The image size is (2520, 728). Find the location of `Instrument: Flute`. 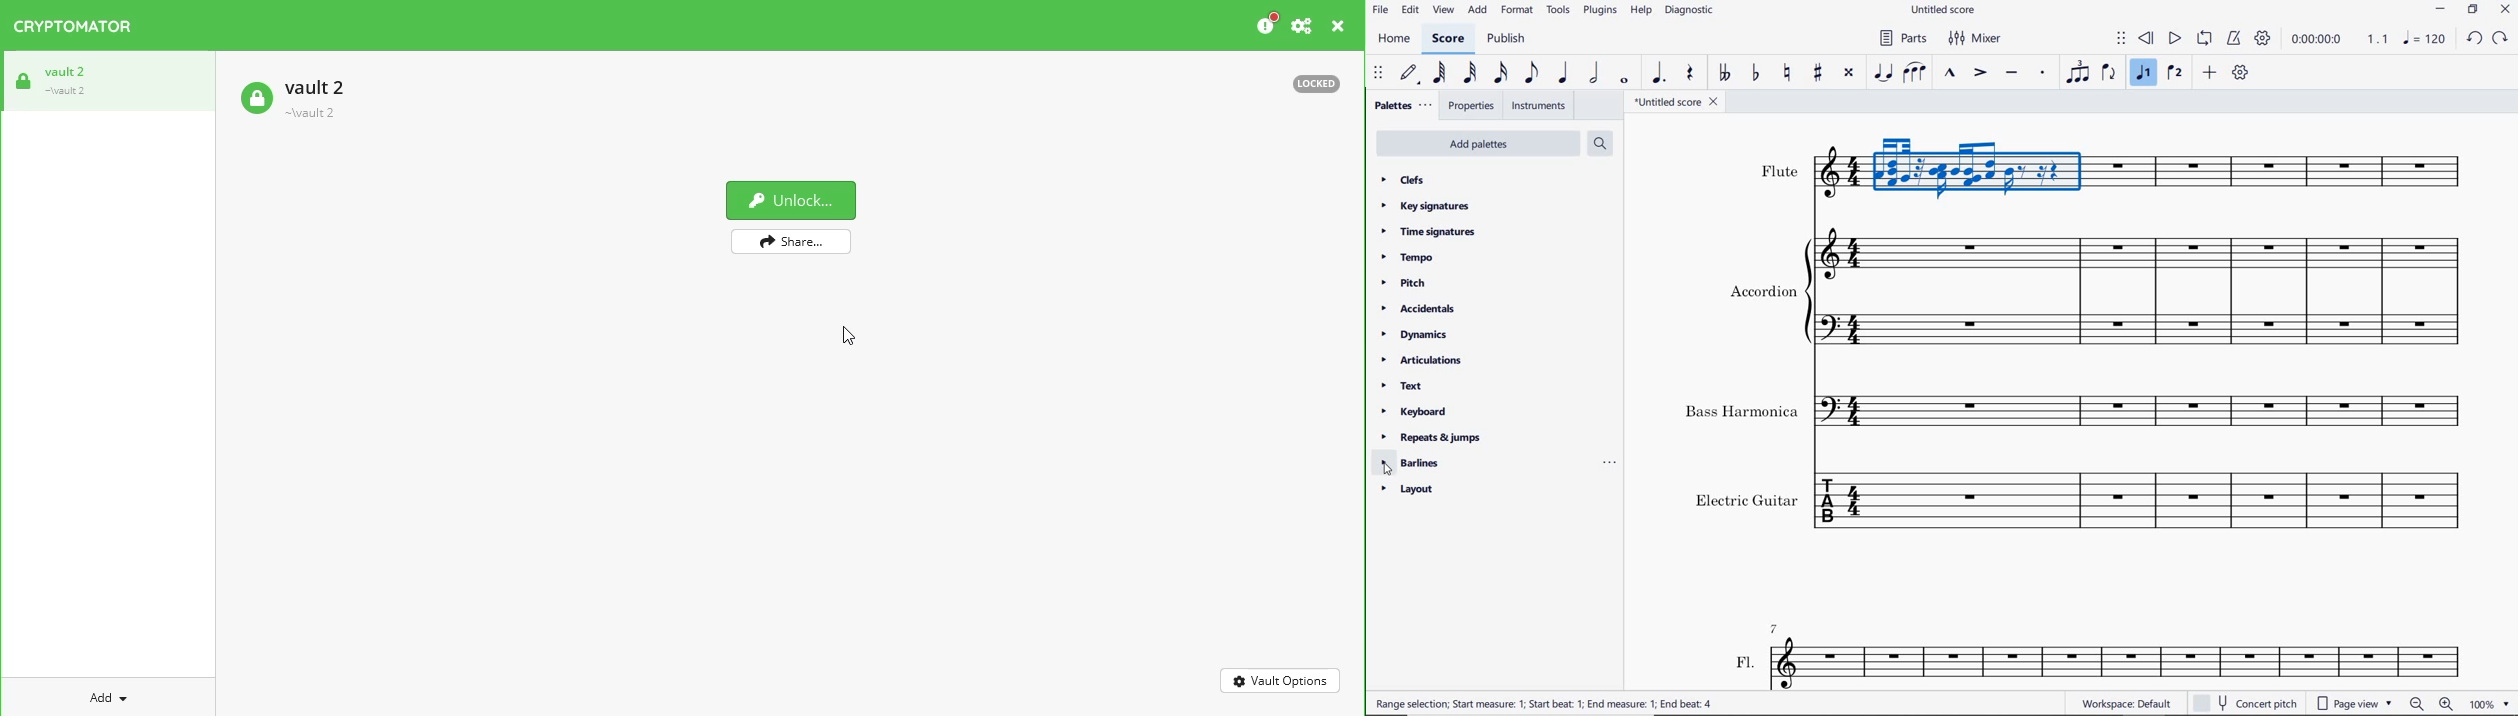

Instrument: Flute is located at coordinates (2149, 178).